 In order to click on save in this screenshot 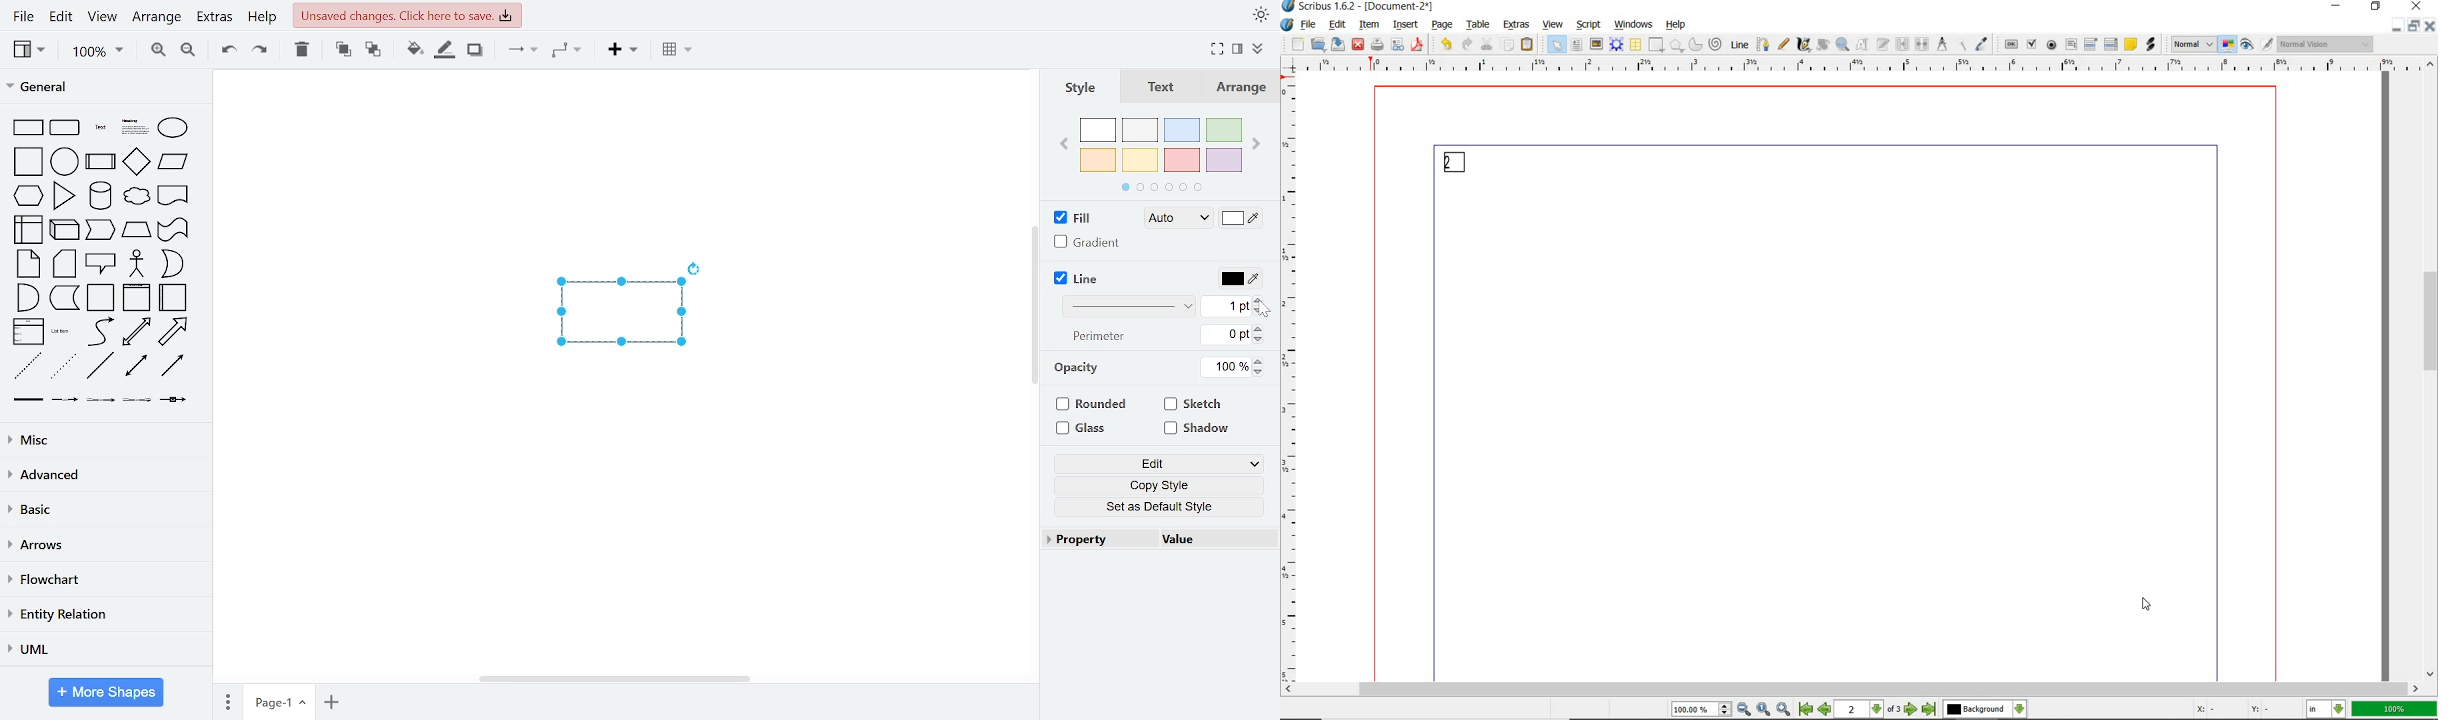, I will do `click(1338, 45)`.